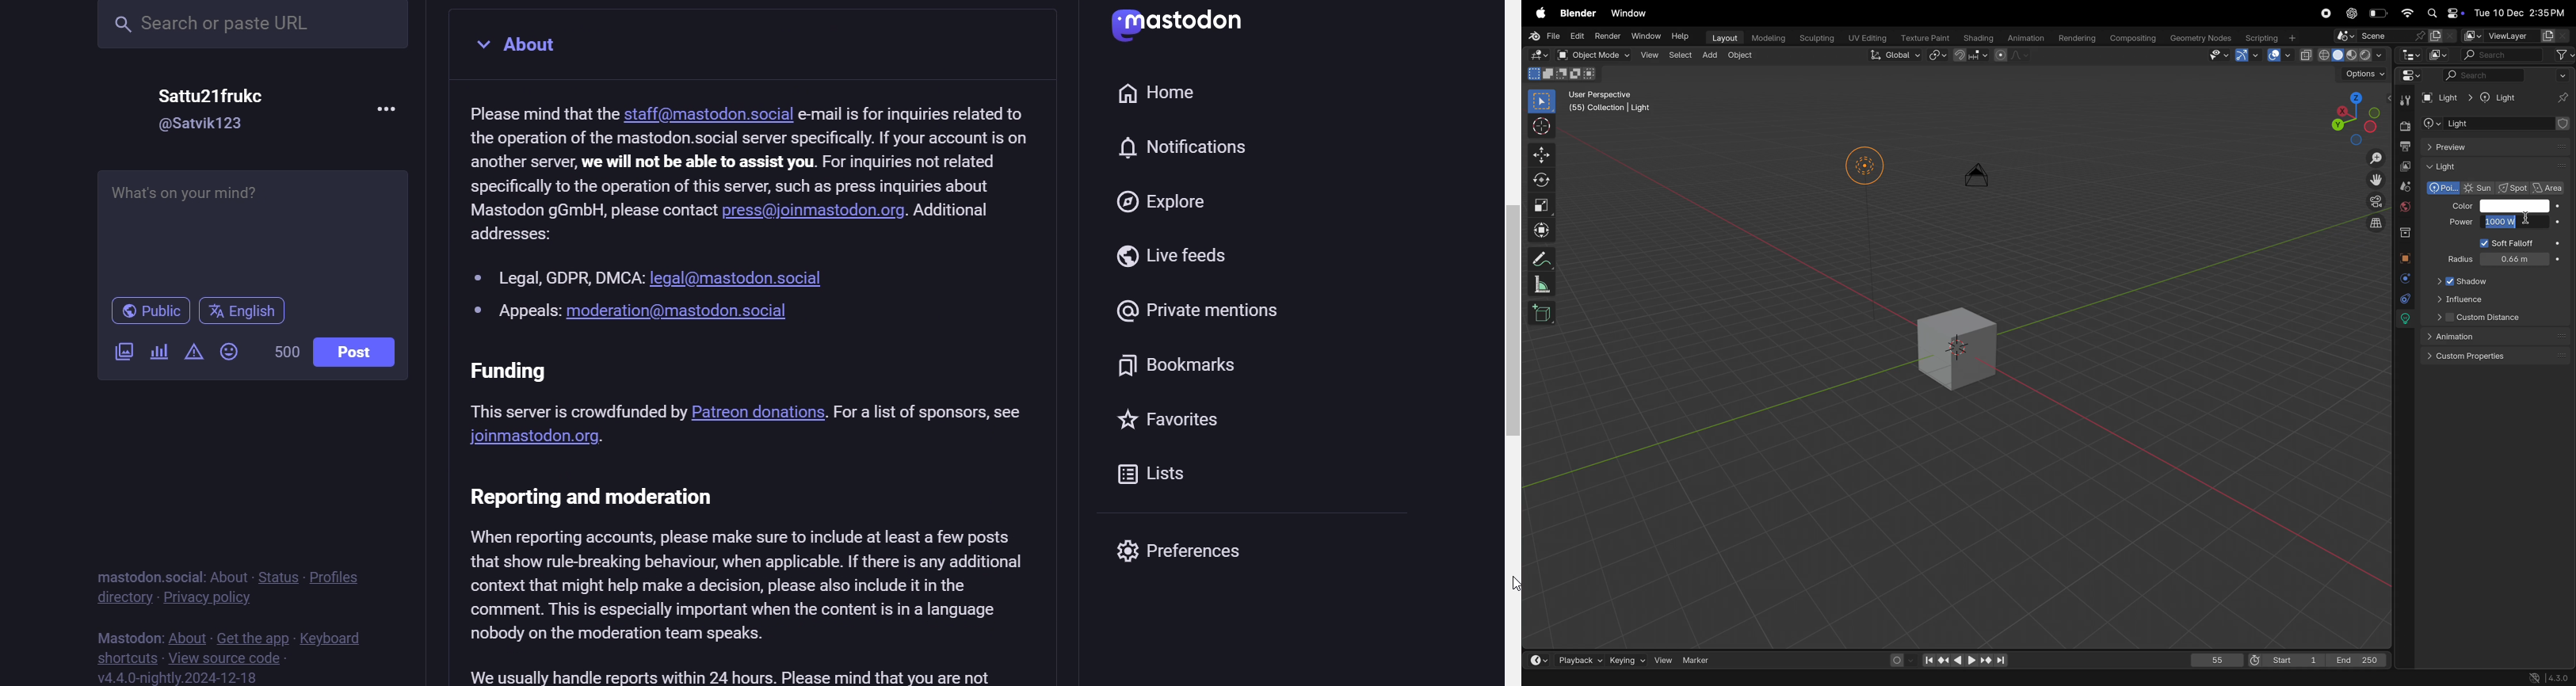 The image size is (2576, 700). I want to click on please mind that the, so click(536, 112).